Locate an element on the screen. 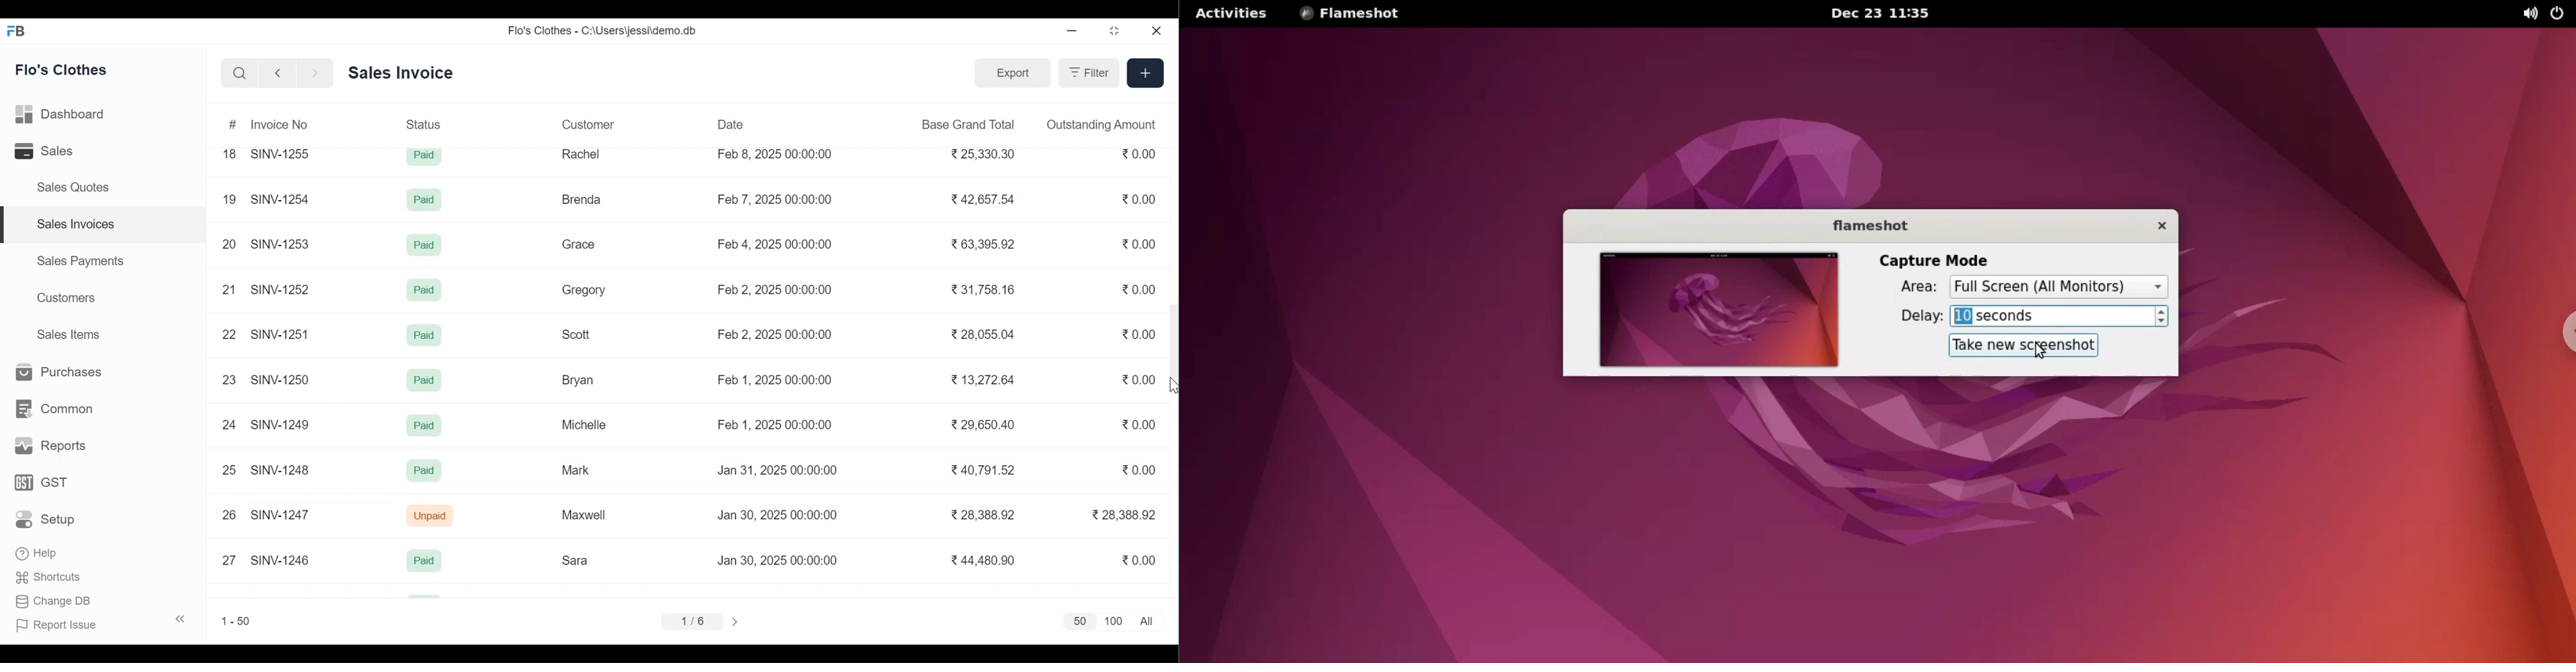 Image resolution: width=2576 pixels, height=672 pixels. 50 is located at coordinates (1077, 622).